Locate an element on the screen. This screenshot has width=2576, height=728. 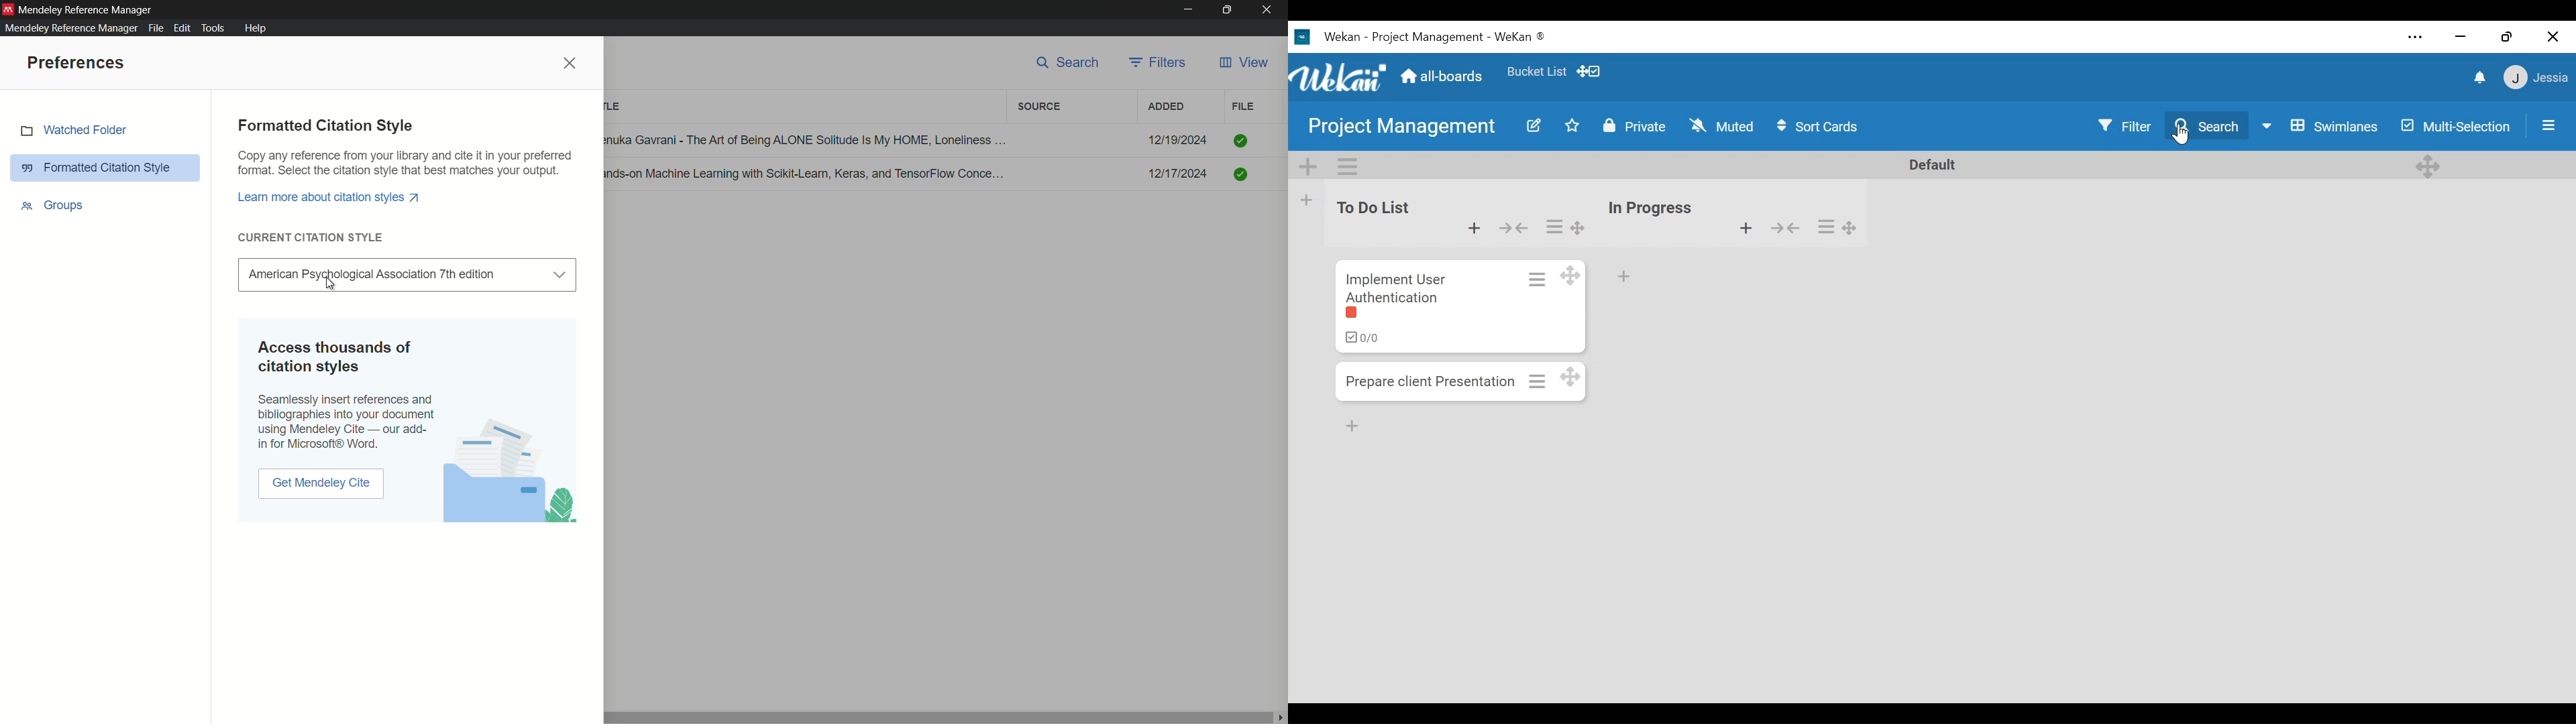
Add card to top of the list is located at coordinates (1471, 225).